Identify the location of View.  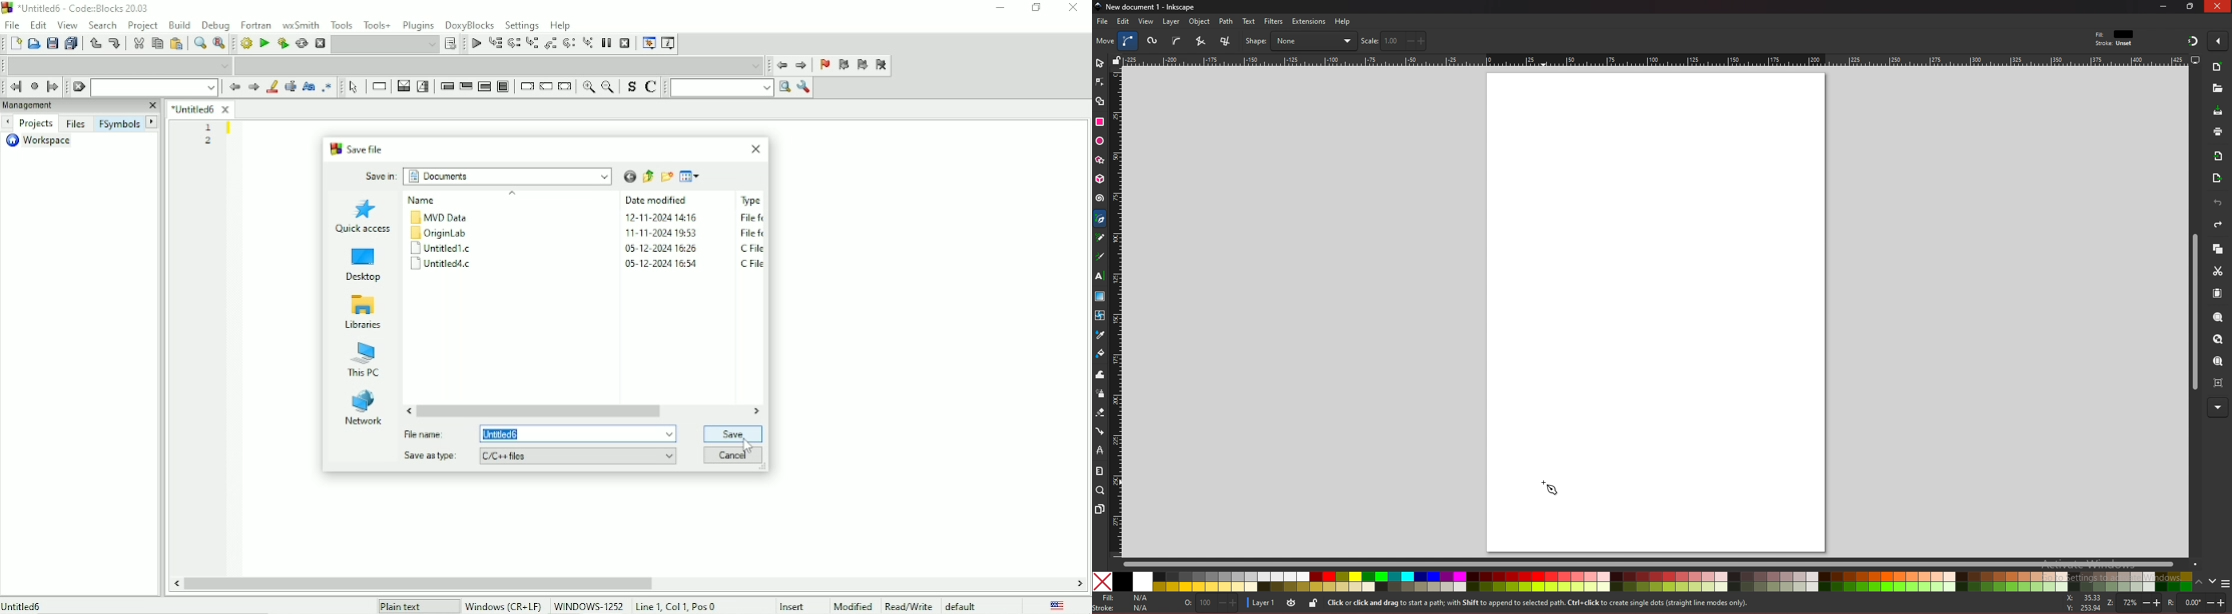
(67, 24).